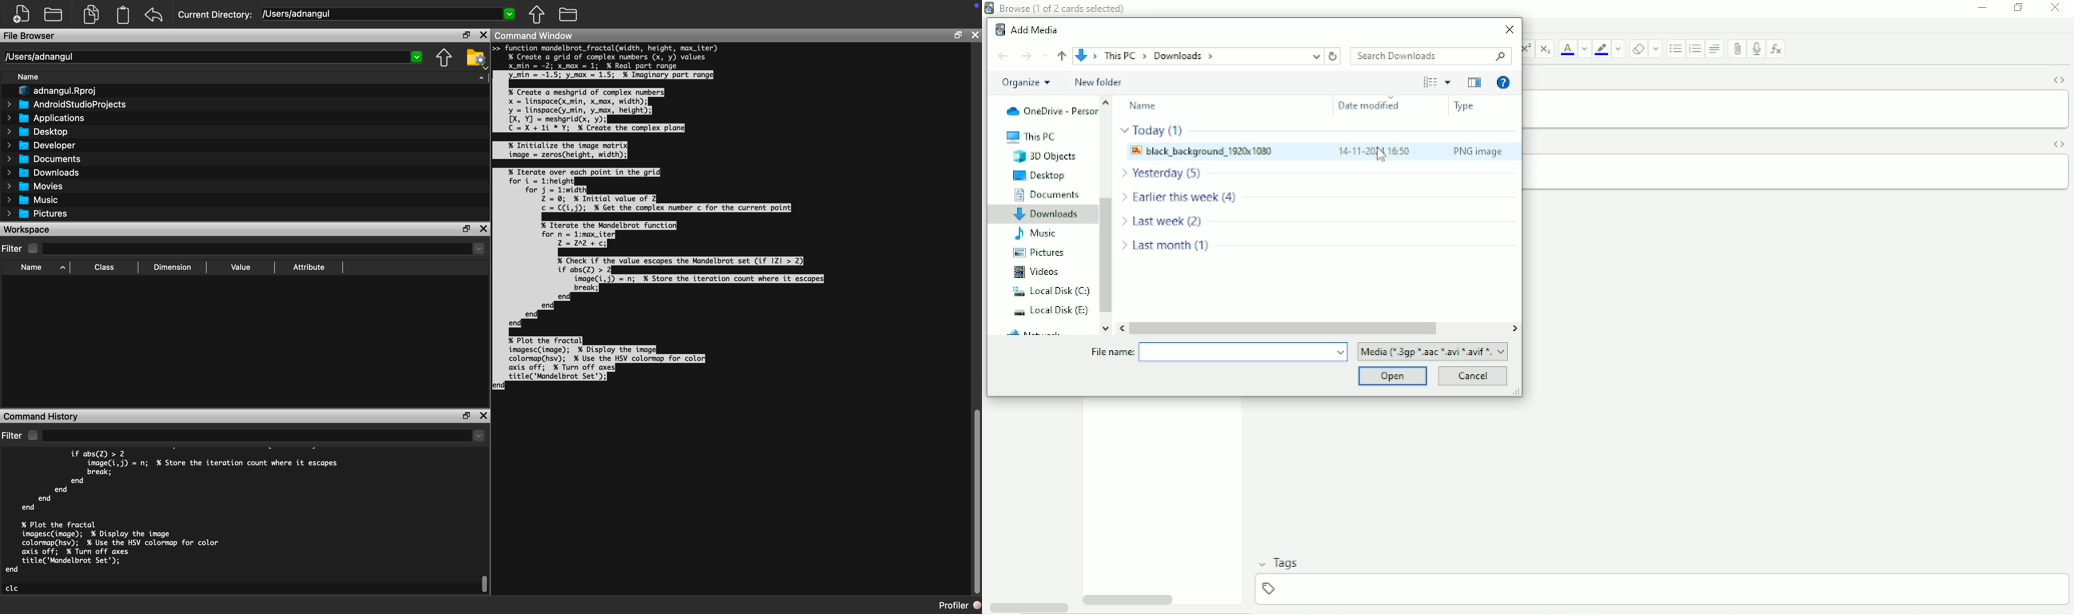 The width and height of the screenshot is (2100, 616). I want to click on file modified Last week (2), so click(1163, 221).